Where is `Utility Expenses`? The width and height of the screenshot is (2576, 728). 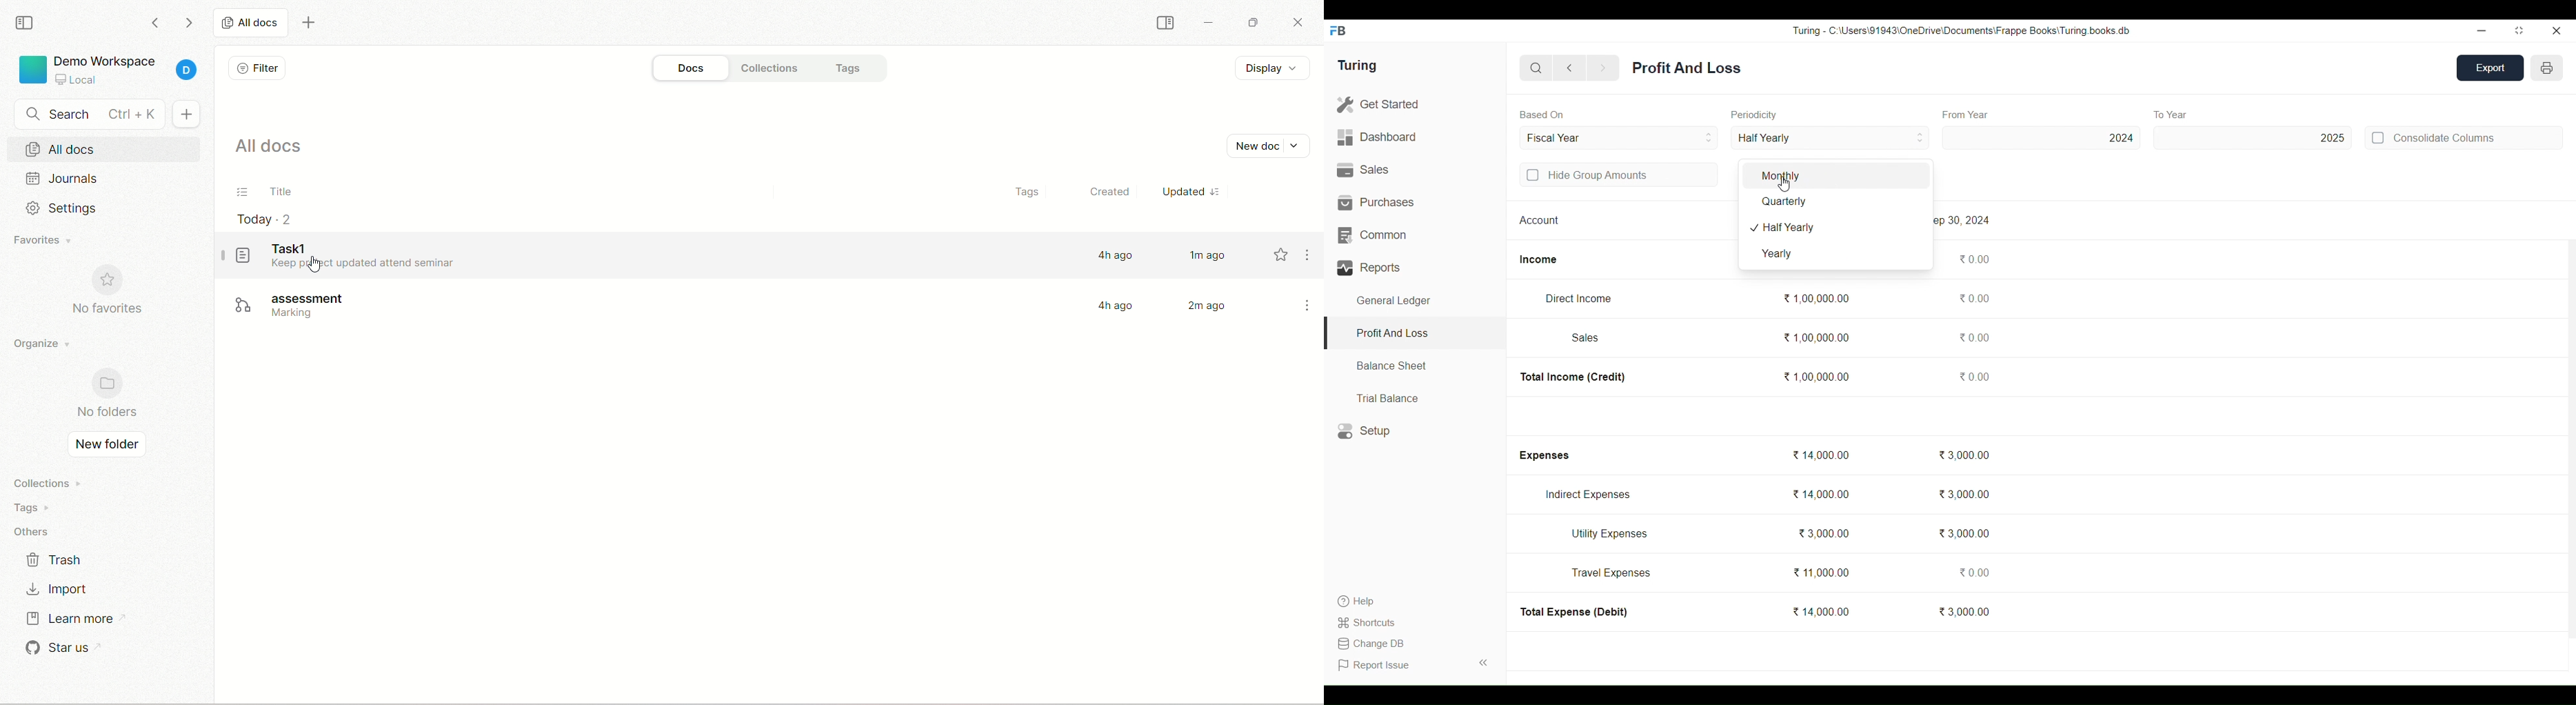
Utility Expenses is located at coordinates (1611, 534).